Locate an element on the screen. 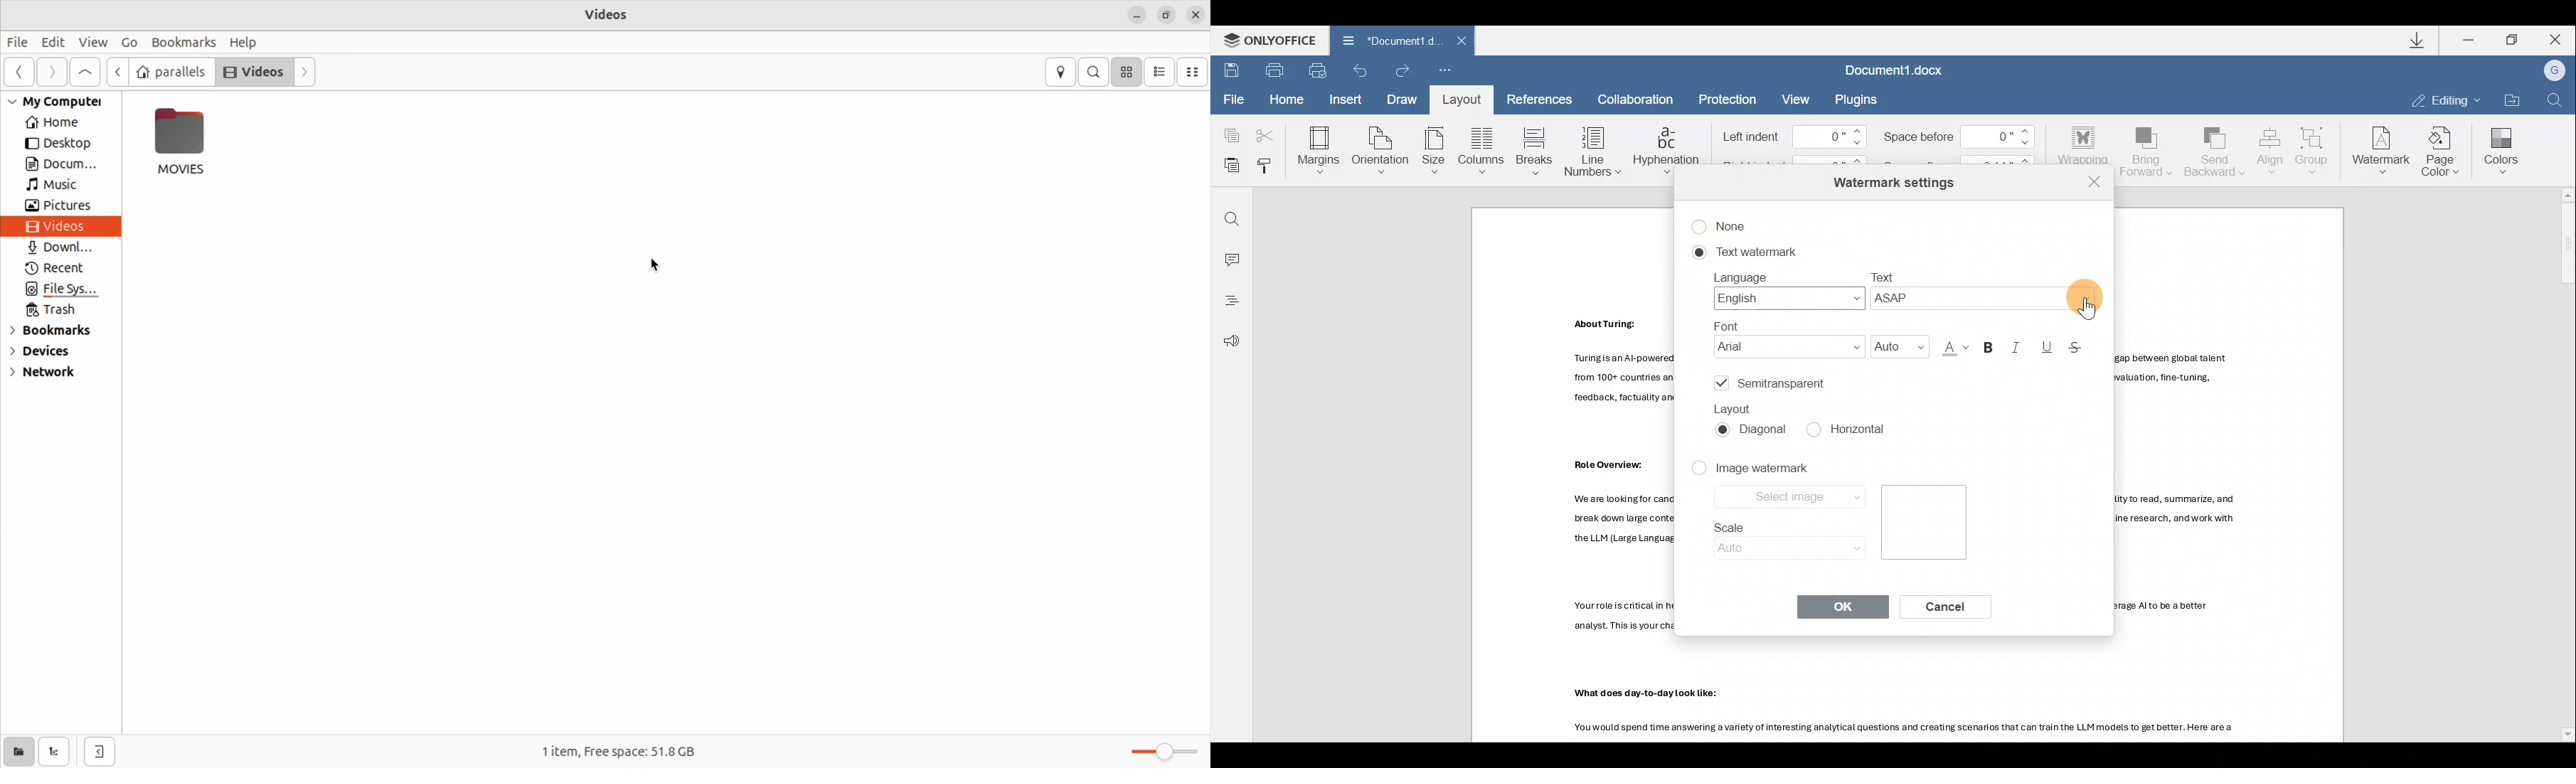 This screenshot has height=784, width=2576. Recent is located at coordinates (59, 270).